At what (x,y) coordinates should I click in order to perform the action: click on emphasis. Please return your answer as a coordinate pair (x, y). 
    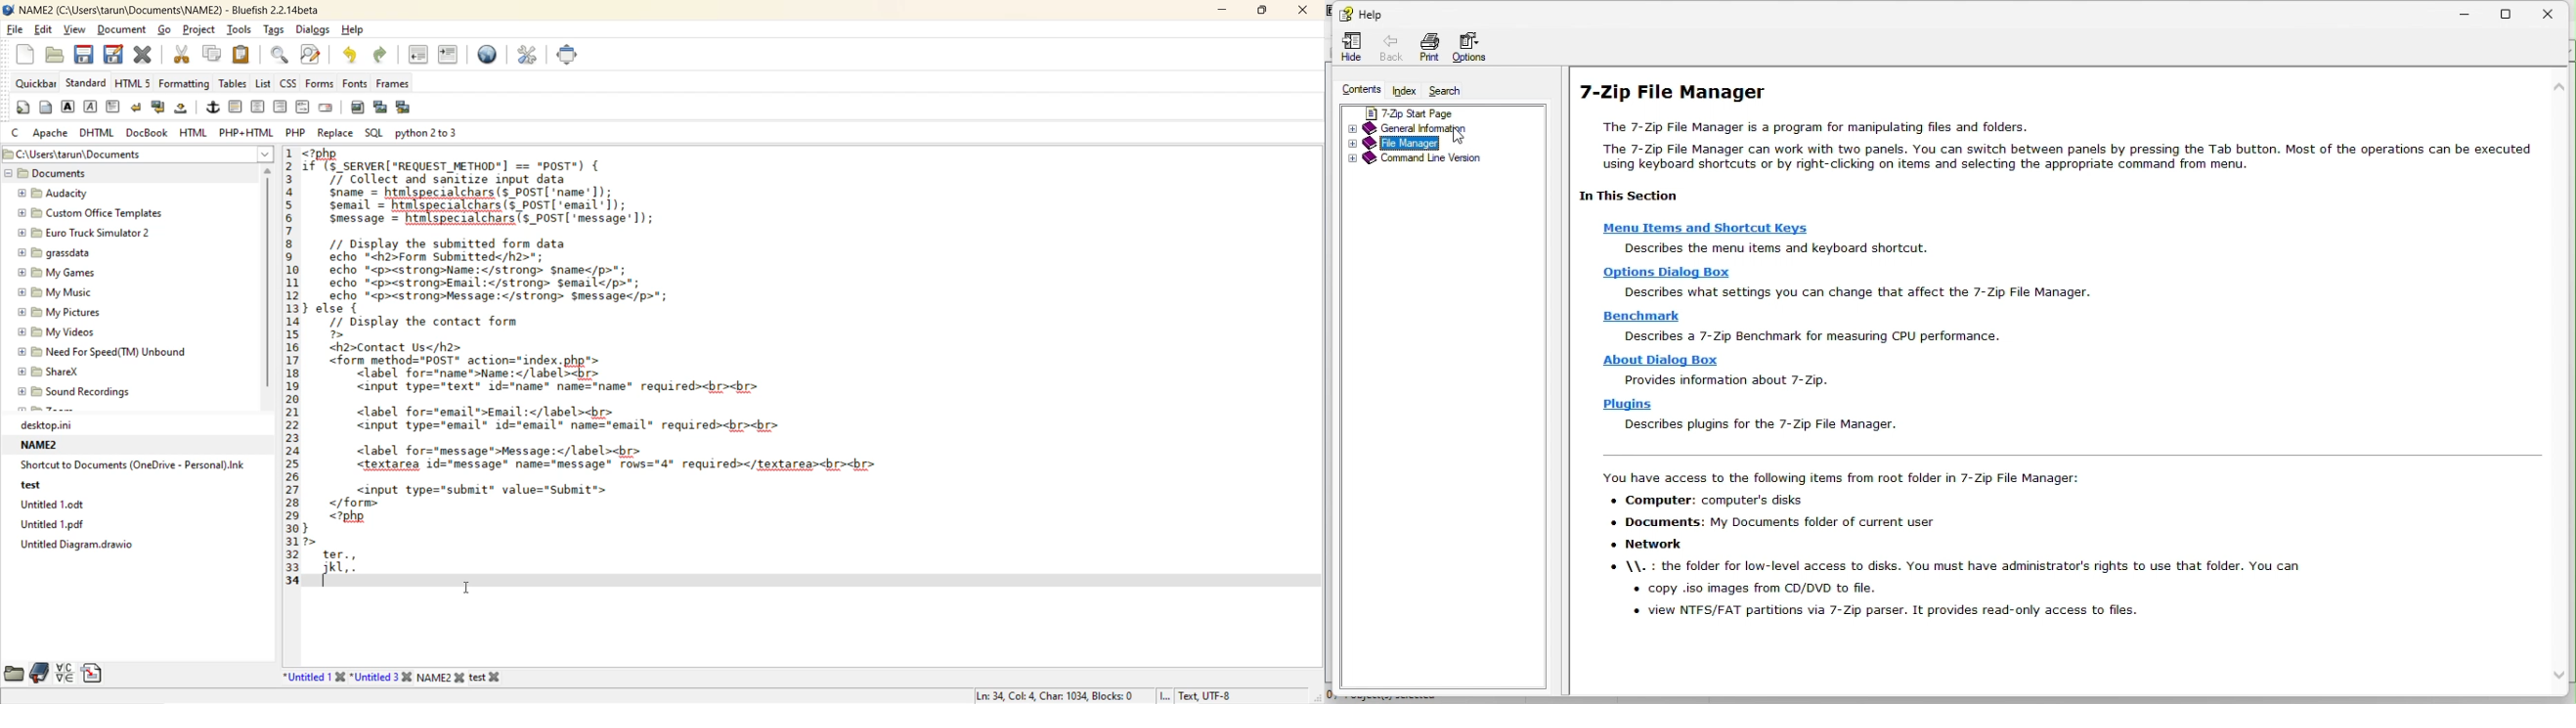
    Looking at the image, I should click on (92, 108).